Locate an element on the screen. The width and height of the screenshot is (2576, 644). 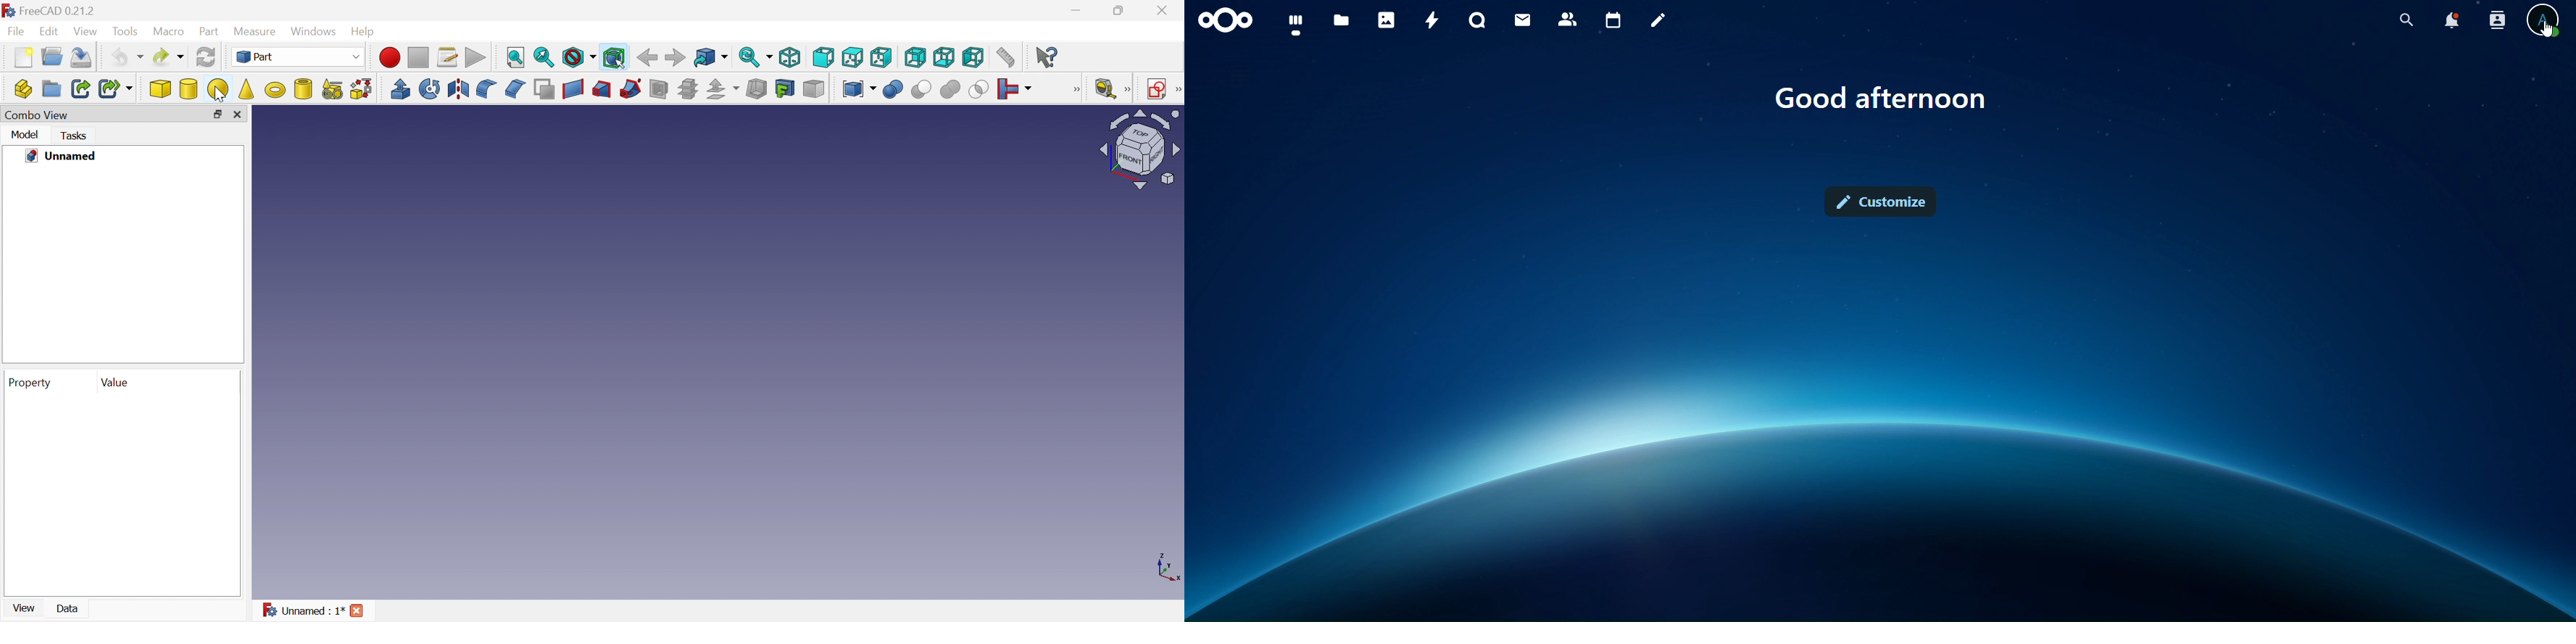
Back is located at coordinates (647, 58).